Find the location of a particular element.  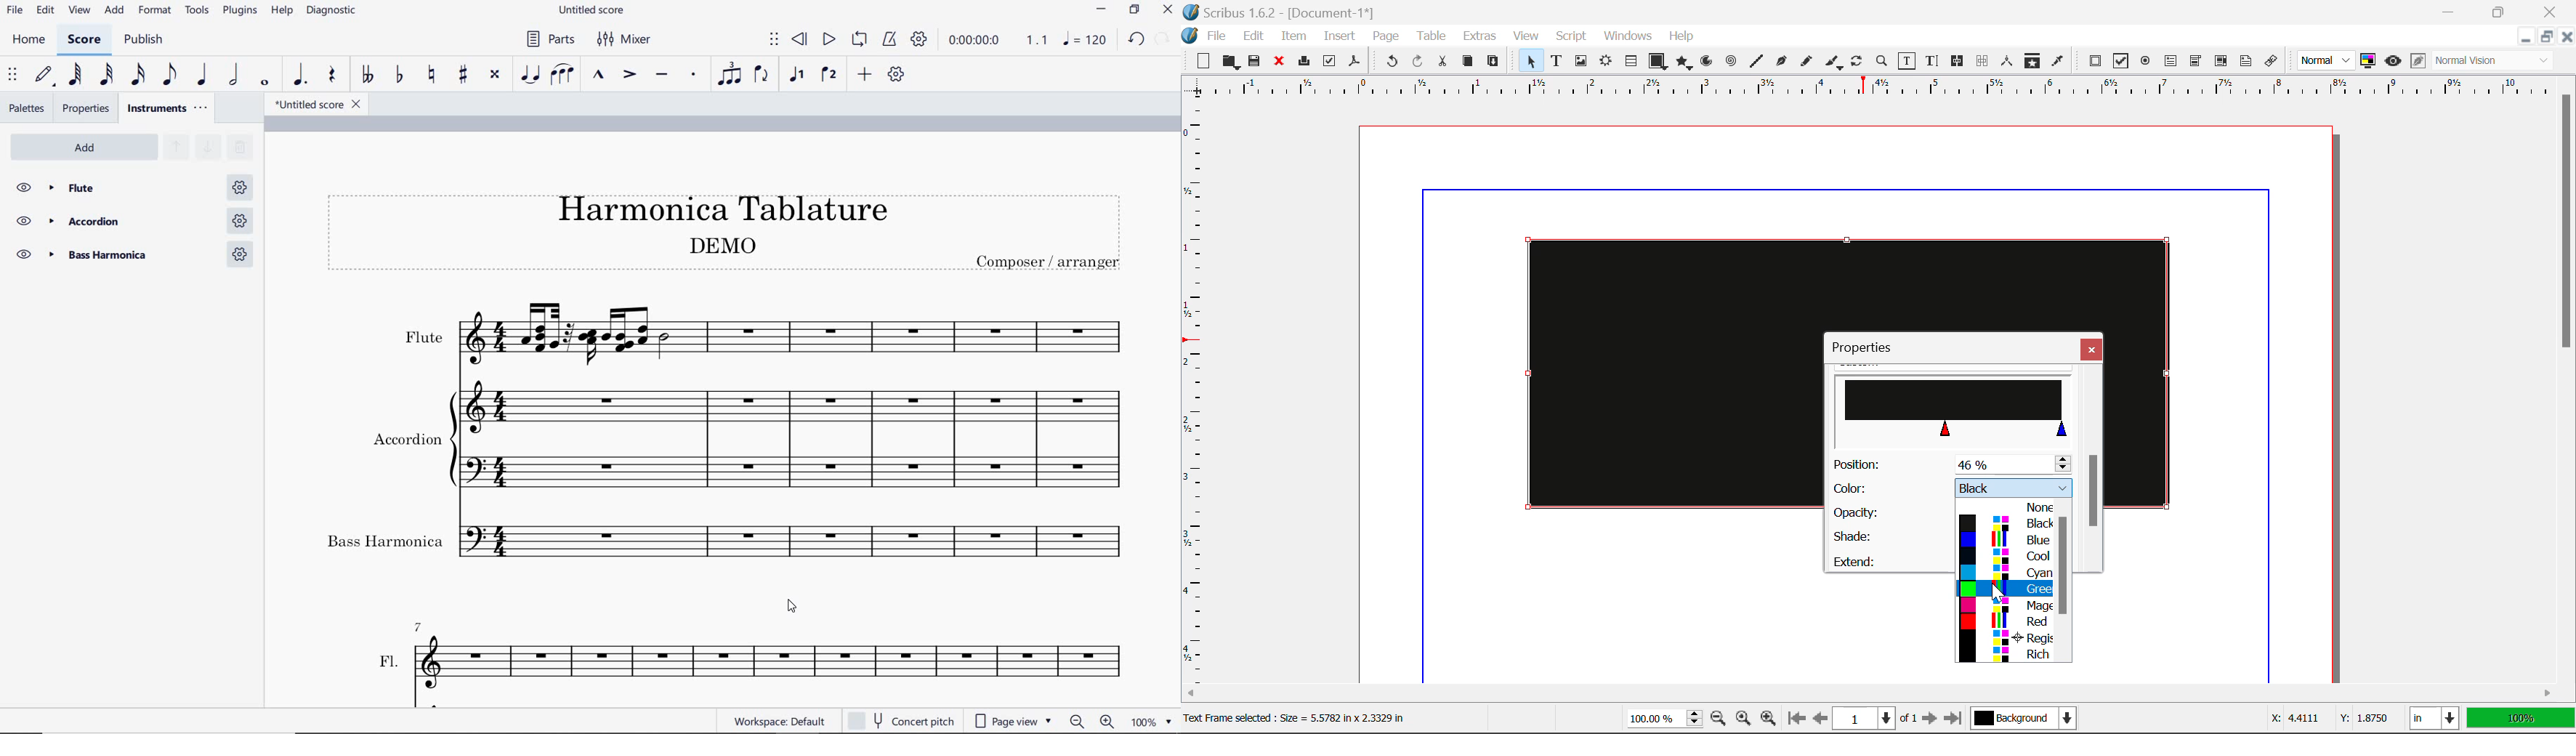

Image Frame is located at coordinates (1580, 63).